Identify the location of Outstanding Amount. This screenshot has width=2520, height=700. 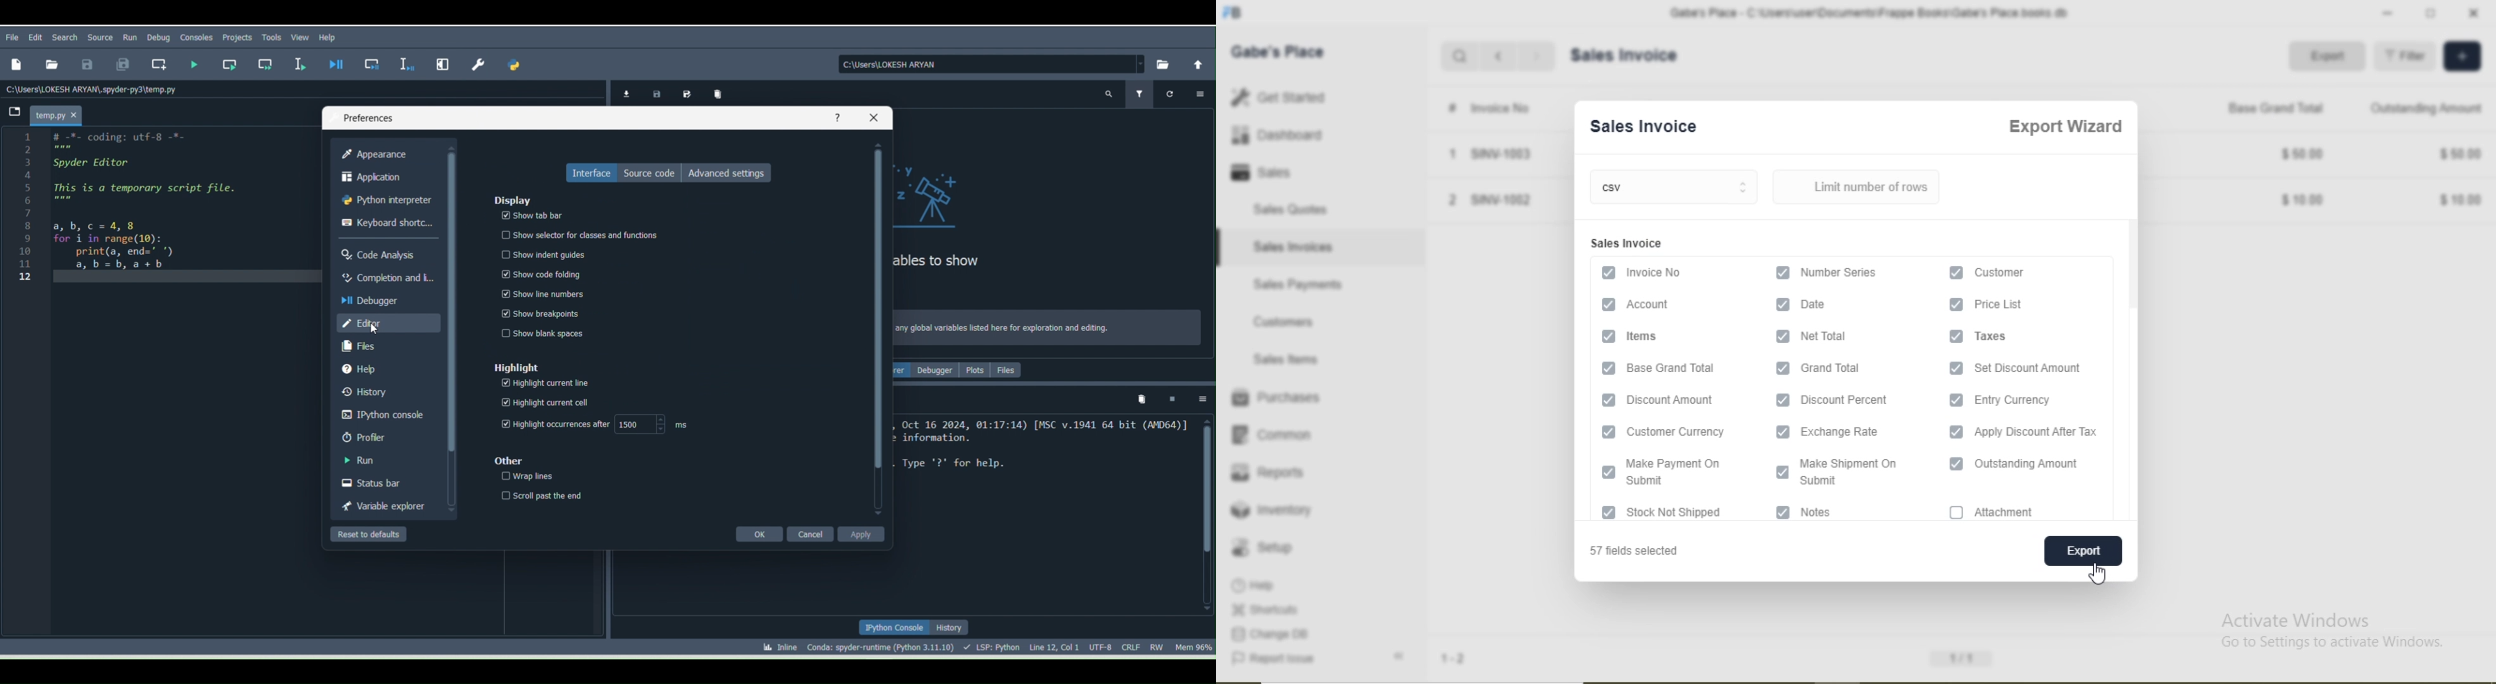
(2039, 465).